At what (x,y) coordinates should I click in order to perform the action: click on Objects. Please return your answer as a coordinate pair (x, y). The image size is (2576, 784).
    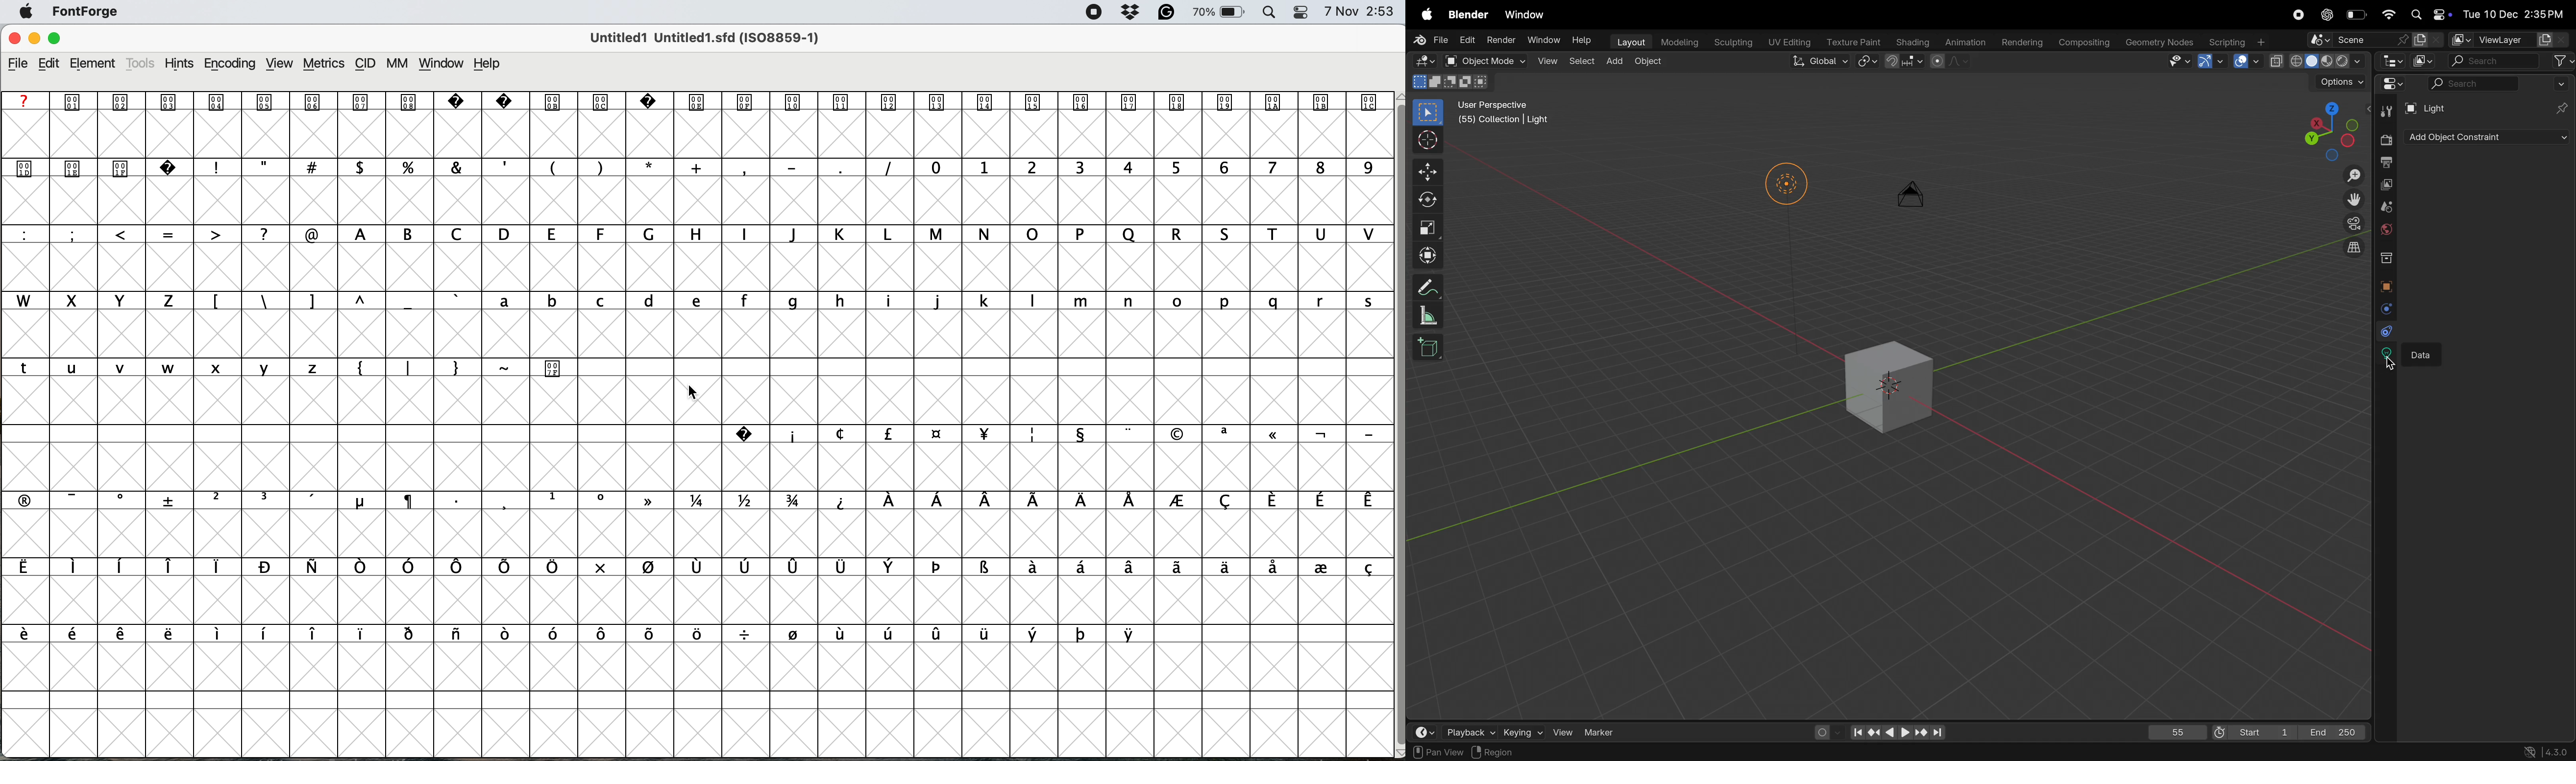
    Looking at the image, I should click on (1553, 752).